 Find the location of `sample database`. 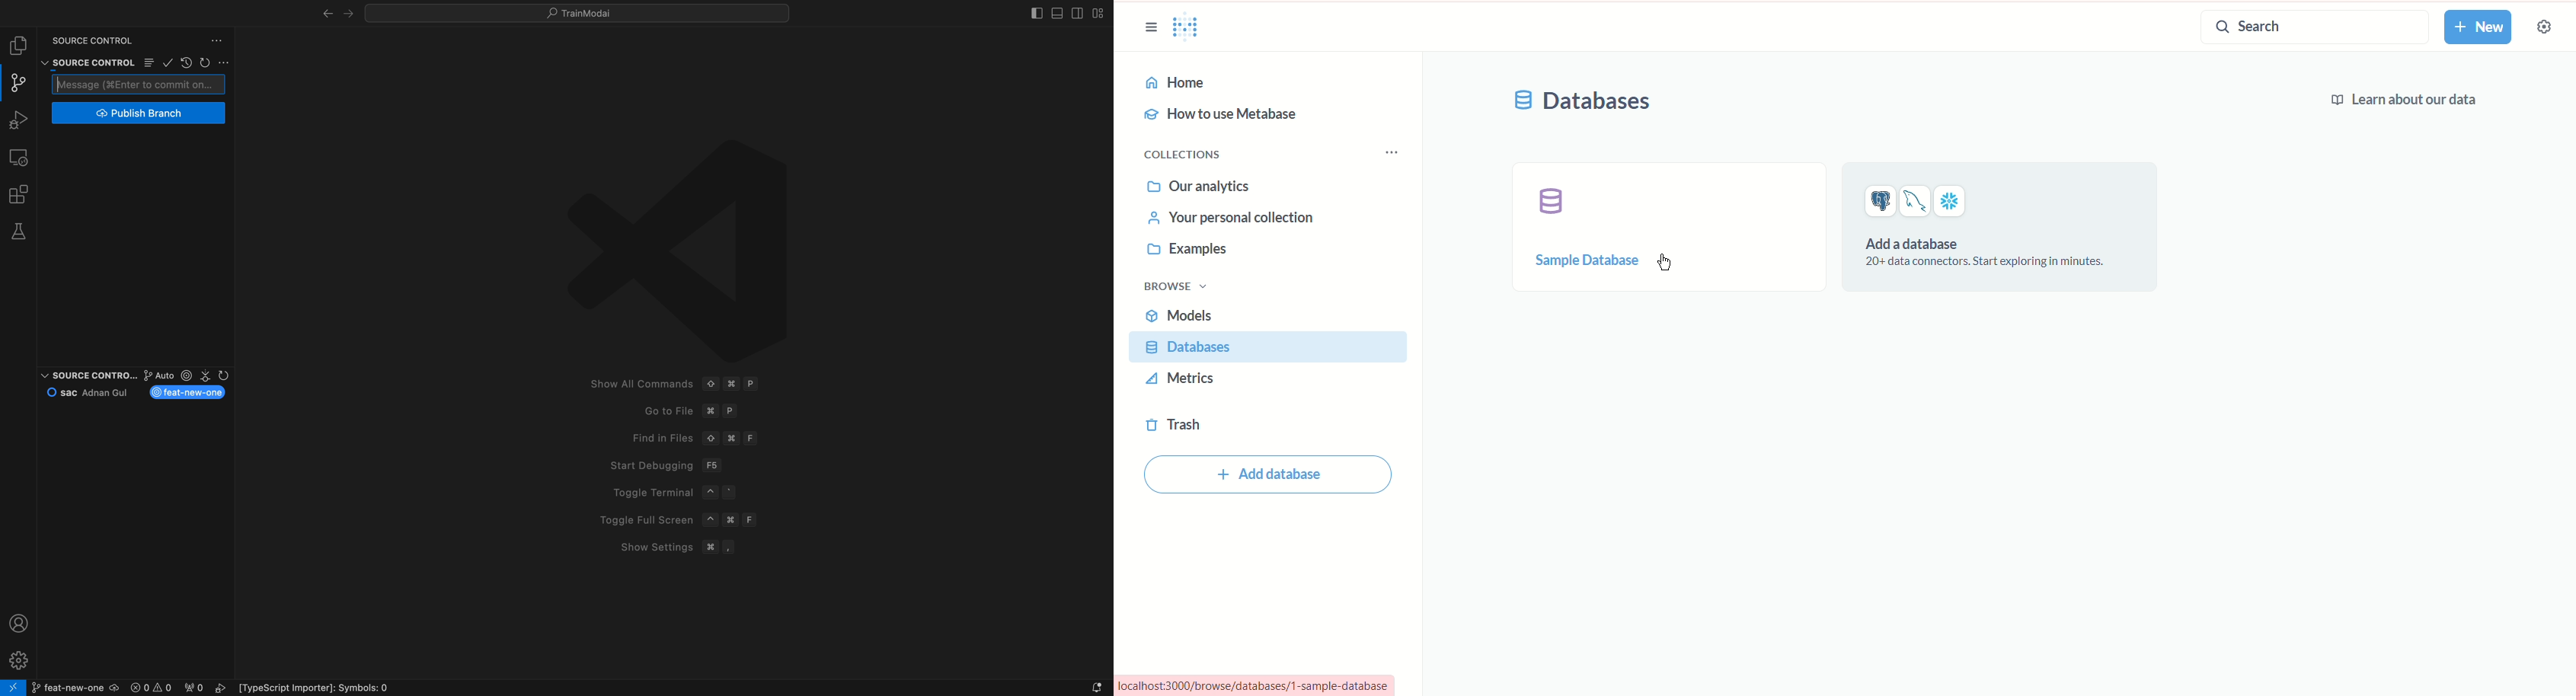

sample database is located at coordinates (1670, 225).